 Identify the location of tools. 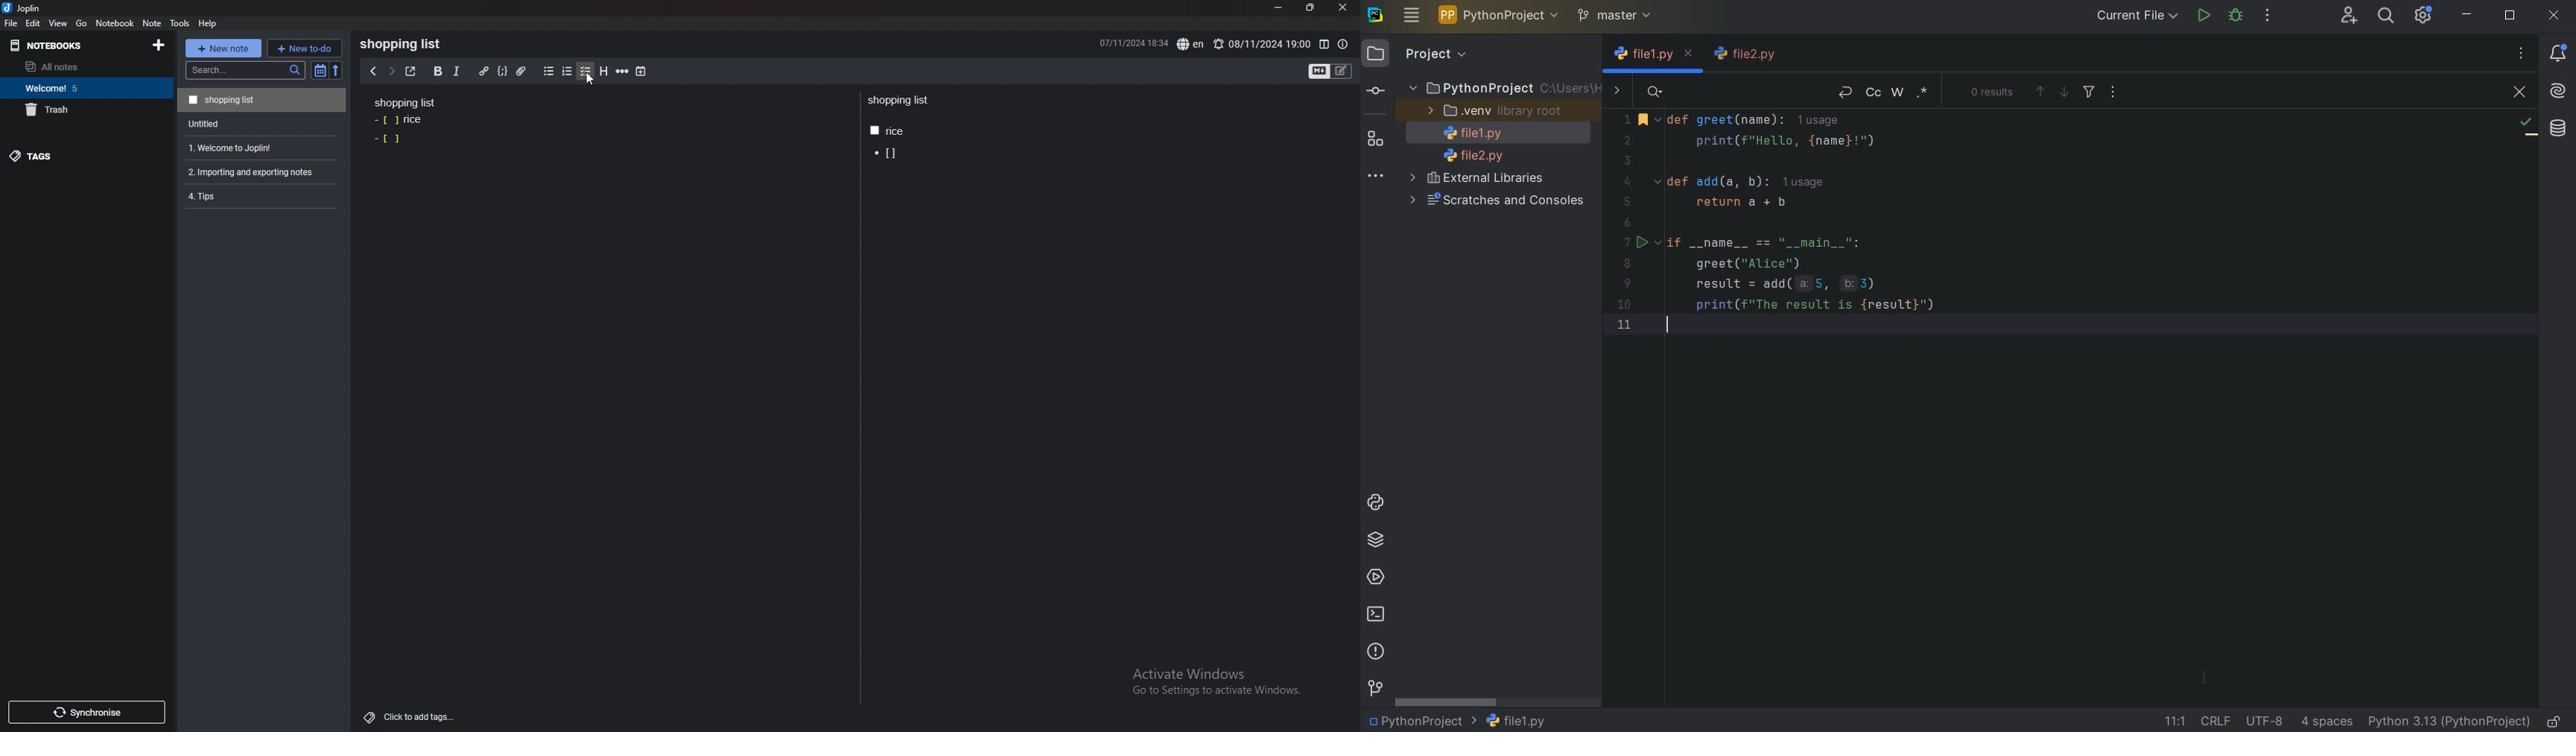
(179, 23).